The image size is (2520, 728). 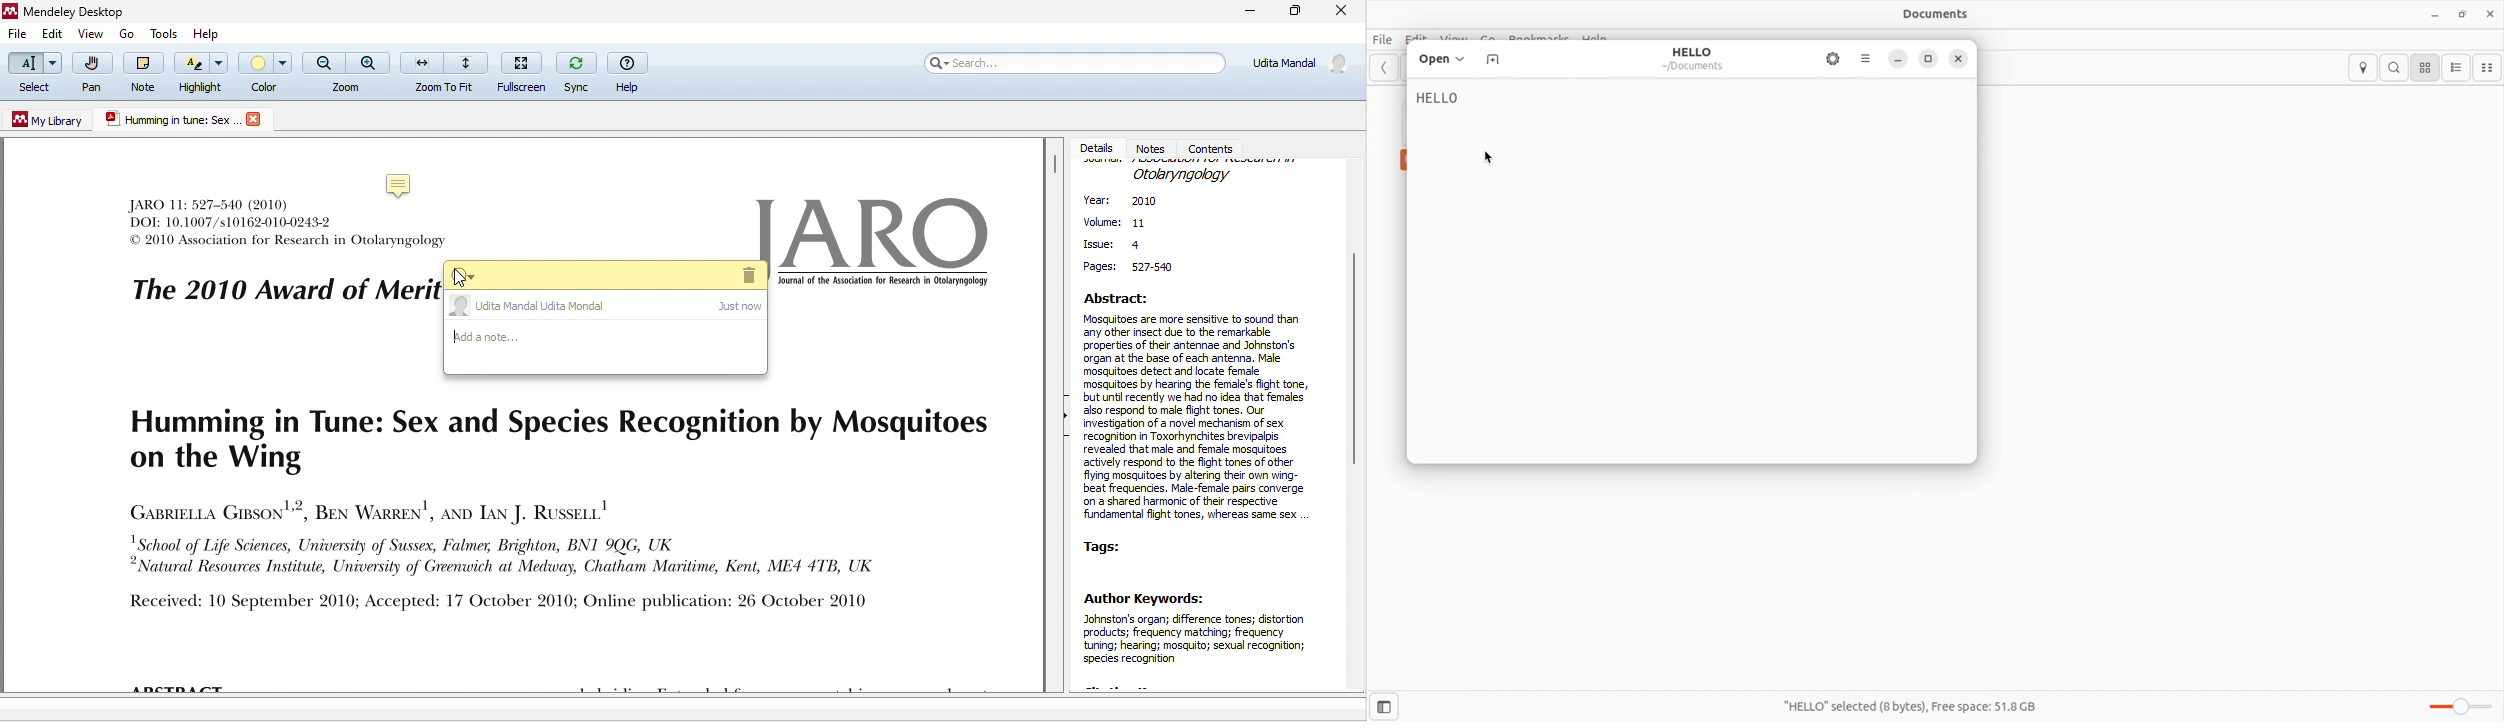 What do you see at coordinates (125, 33) in the screenshot?
I see `go` at bounding box center [125, 33].